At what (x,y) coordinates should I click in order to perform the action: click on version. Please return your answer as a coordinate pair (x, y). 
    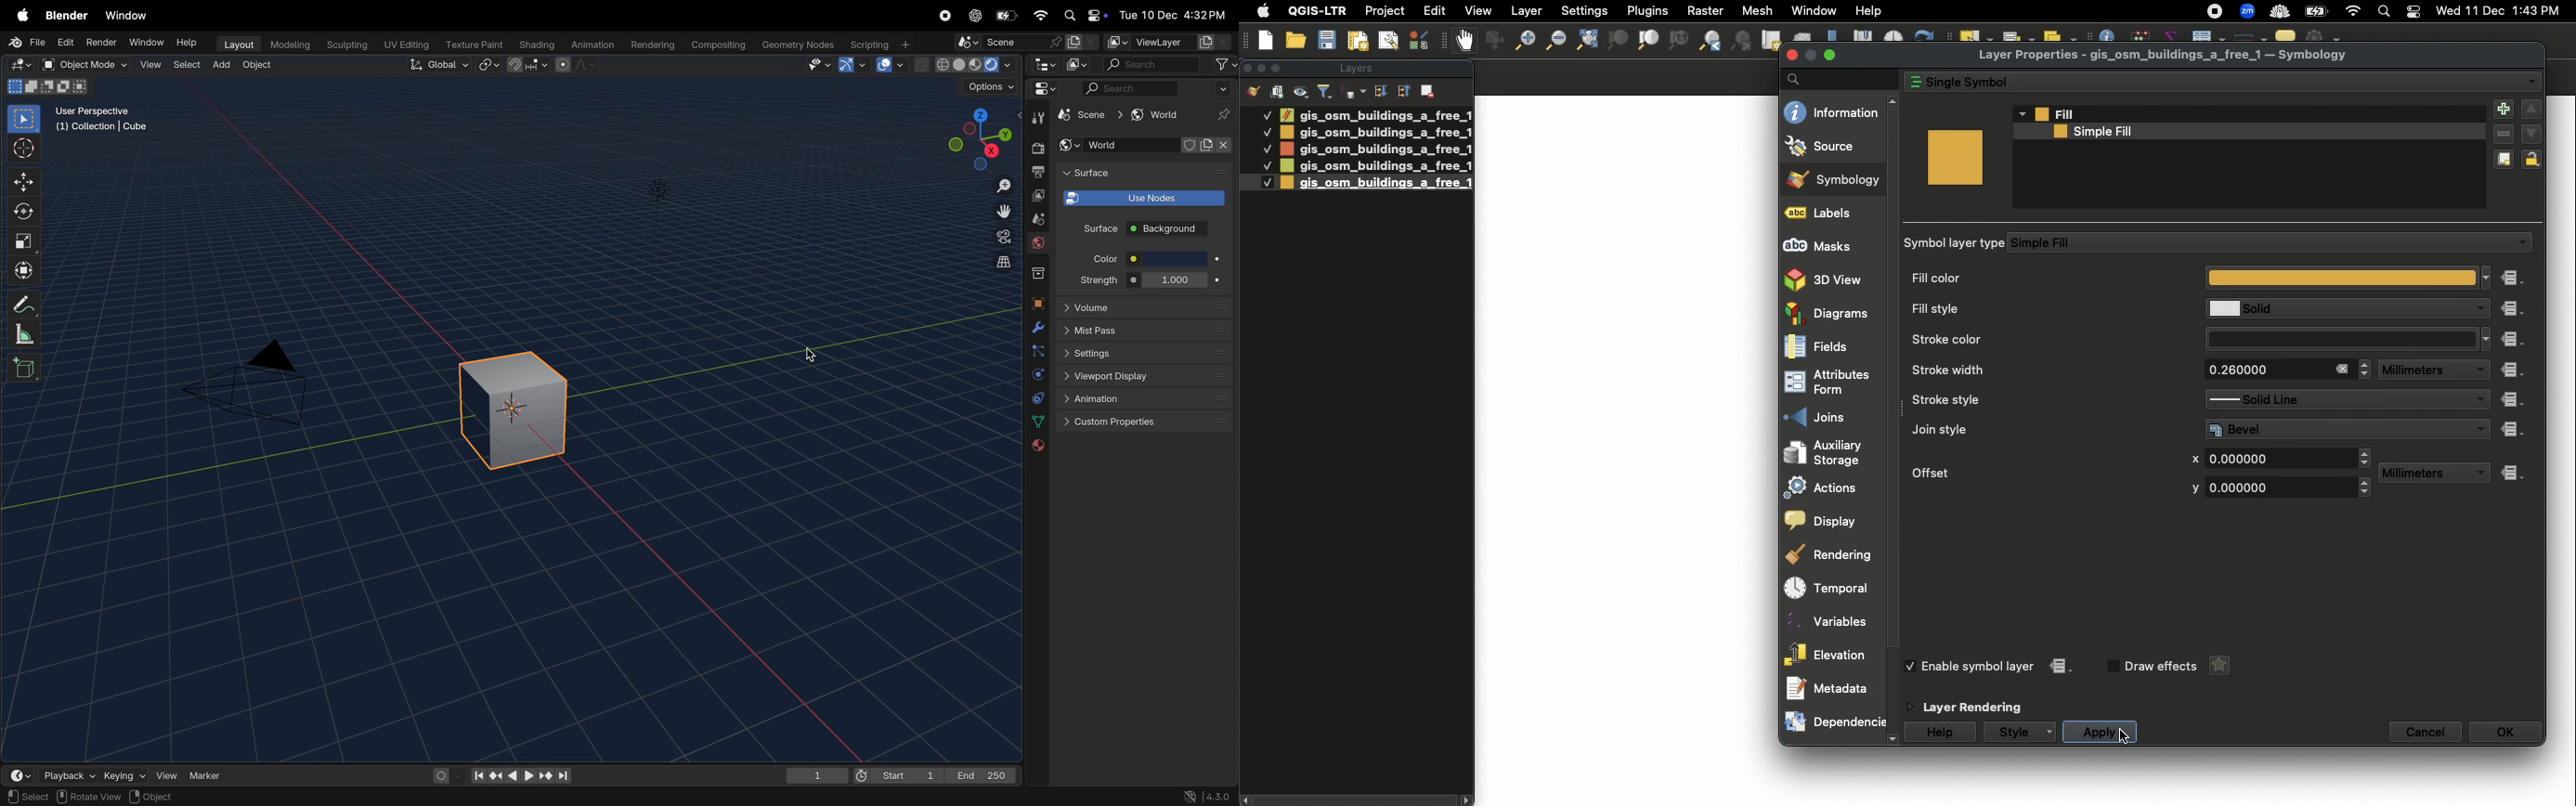
    Looking at the image, I should click on (1212, 796).